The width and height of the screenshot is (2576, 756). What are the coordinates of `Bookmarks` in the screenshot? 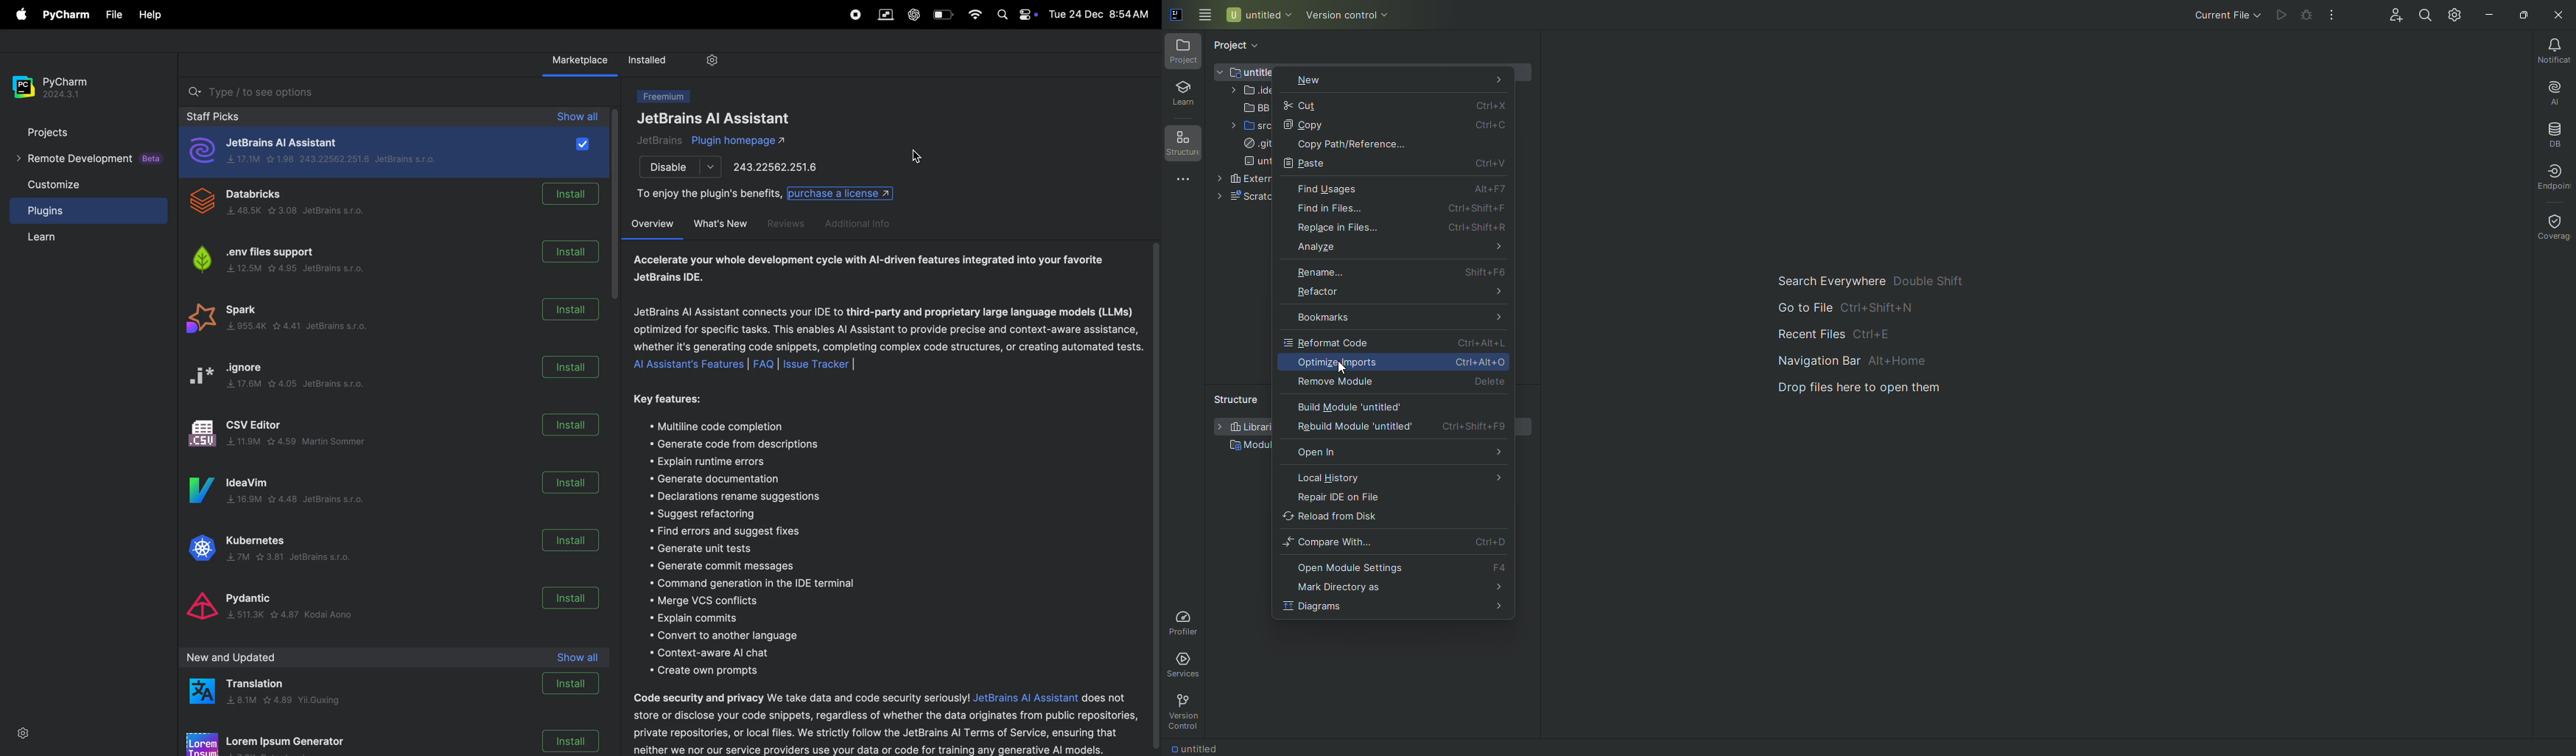 It's located at (1402, 315).